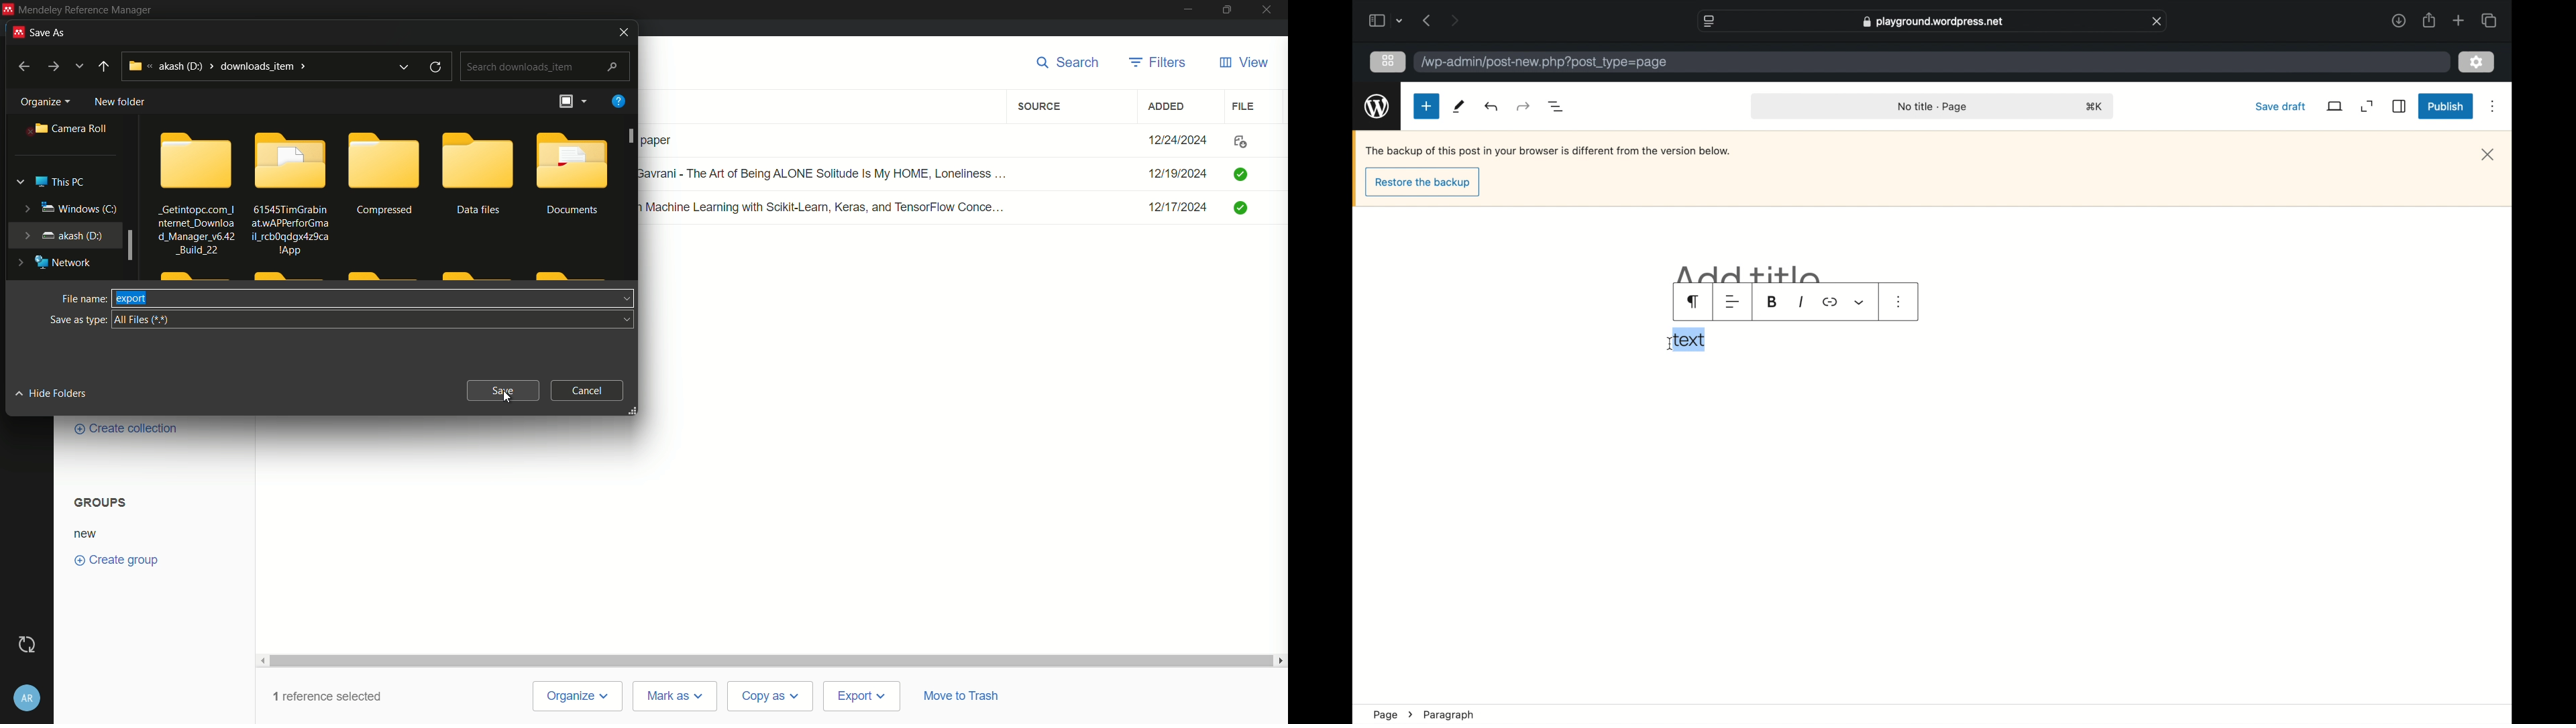  What do you see at coordinates (114, 558) in the screenshot?
I see `create group` at bounding box center [114, 558].